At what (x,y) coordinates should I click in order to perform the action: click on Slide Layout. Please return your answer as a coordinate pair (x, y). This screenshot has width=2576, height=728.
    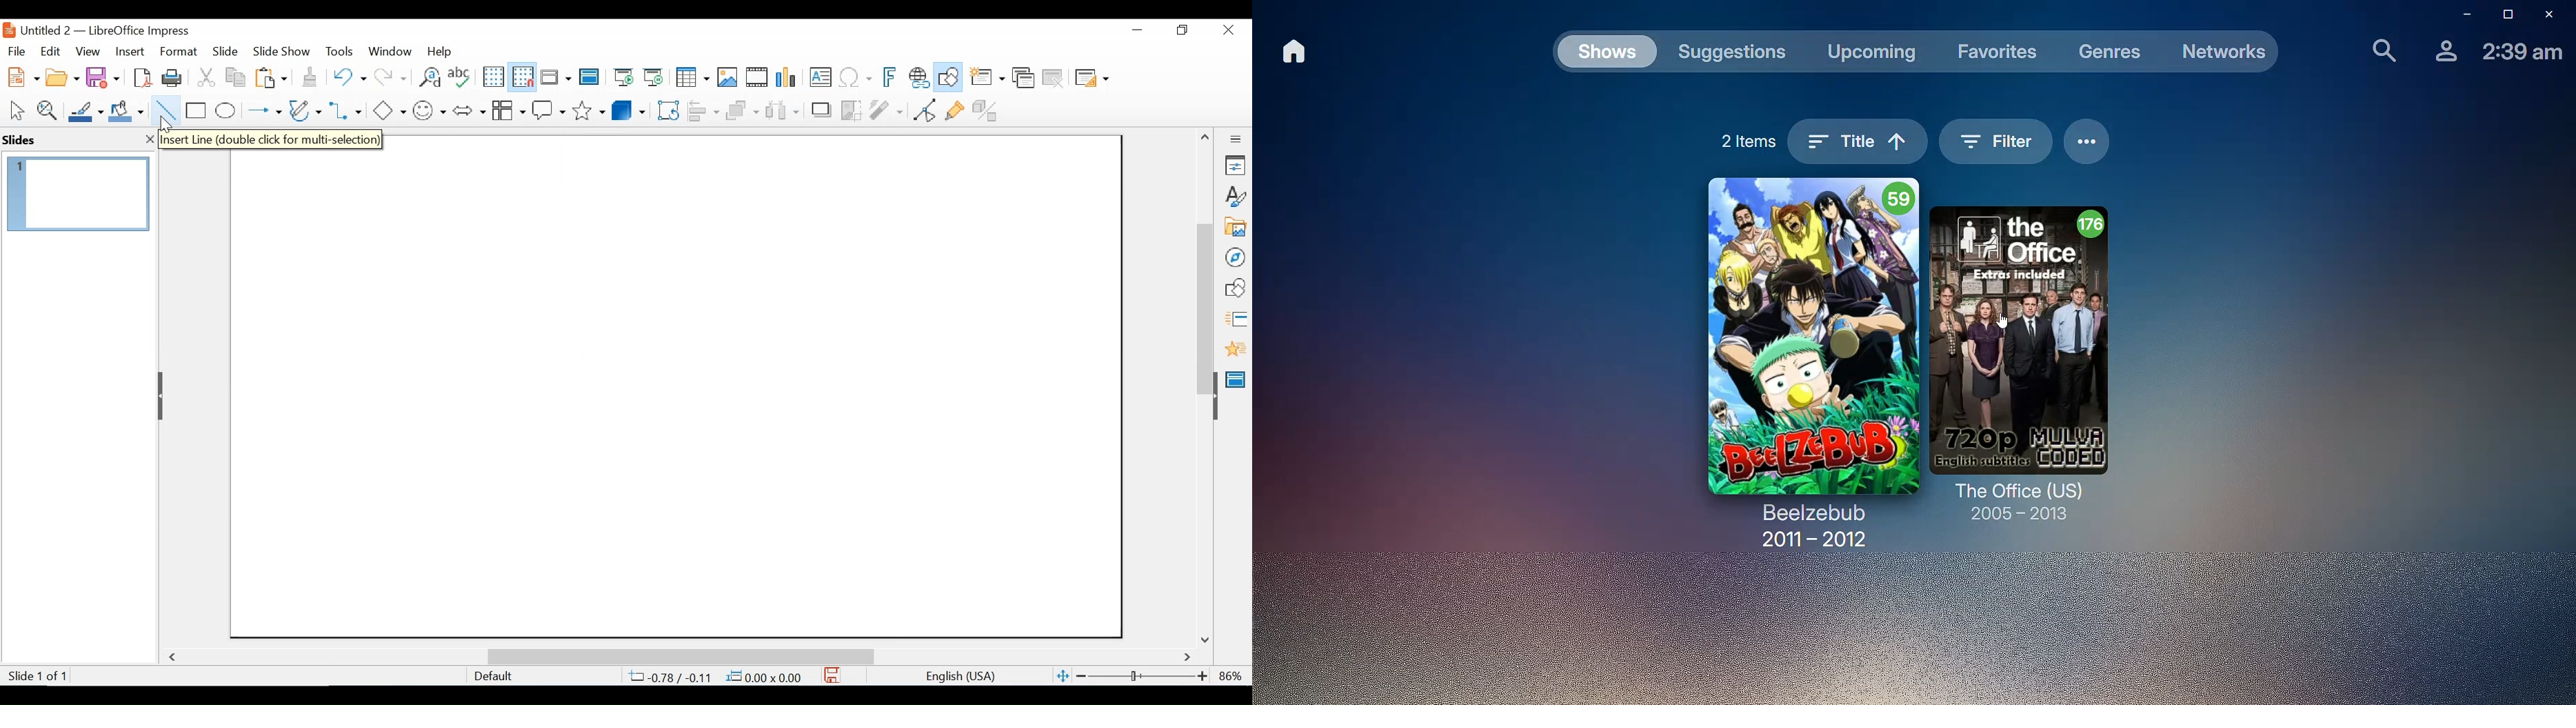
    Looking at the image, I should click on (1091, 79).